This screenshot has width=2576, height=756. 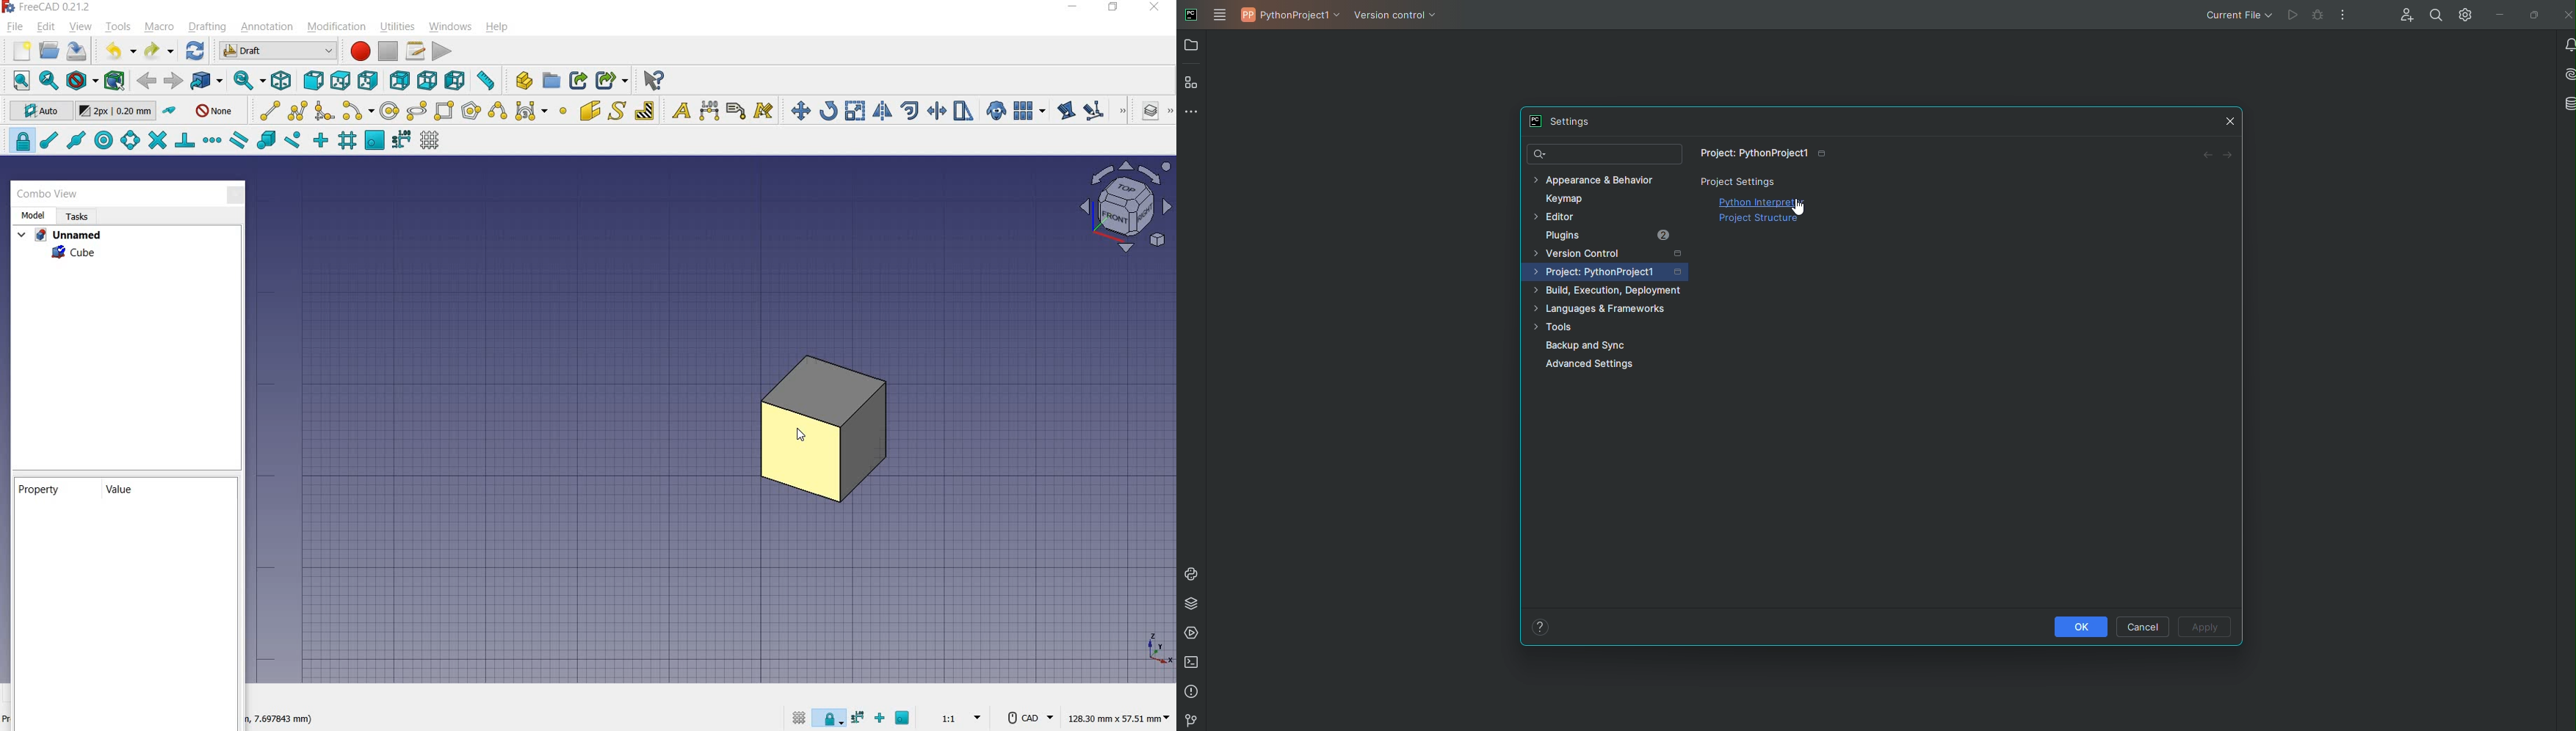 I want to click on Python Interpreter, so click(x=1765, y=201).